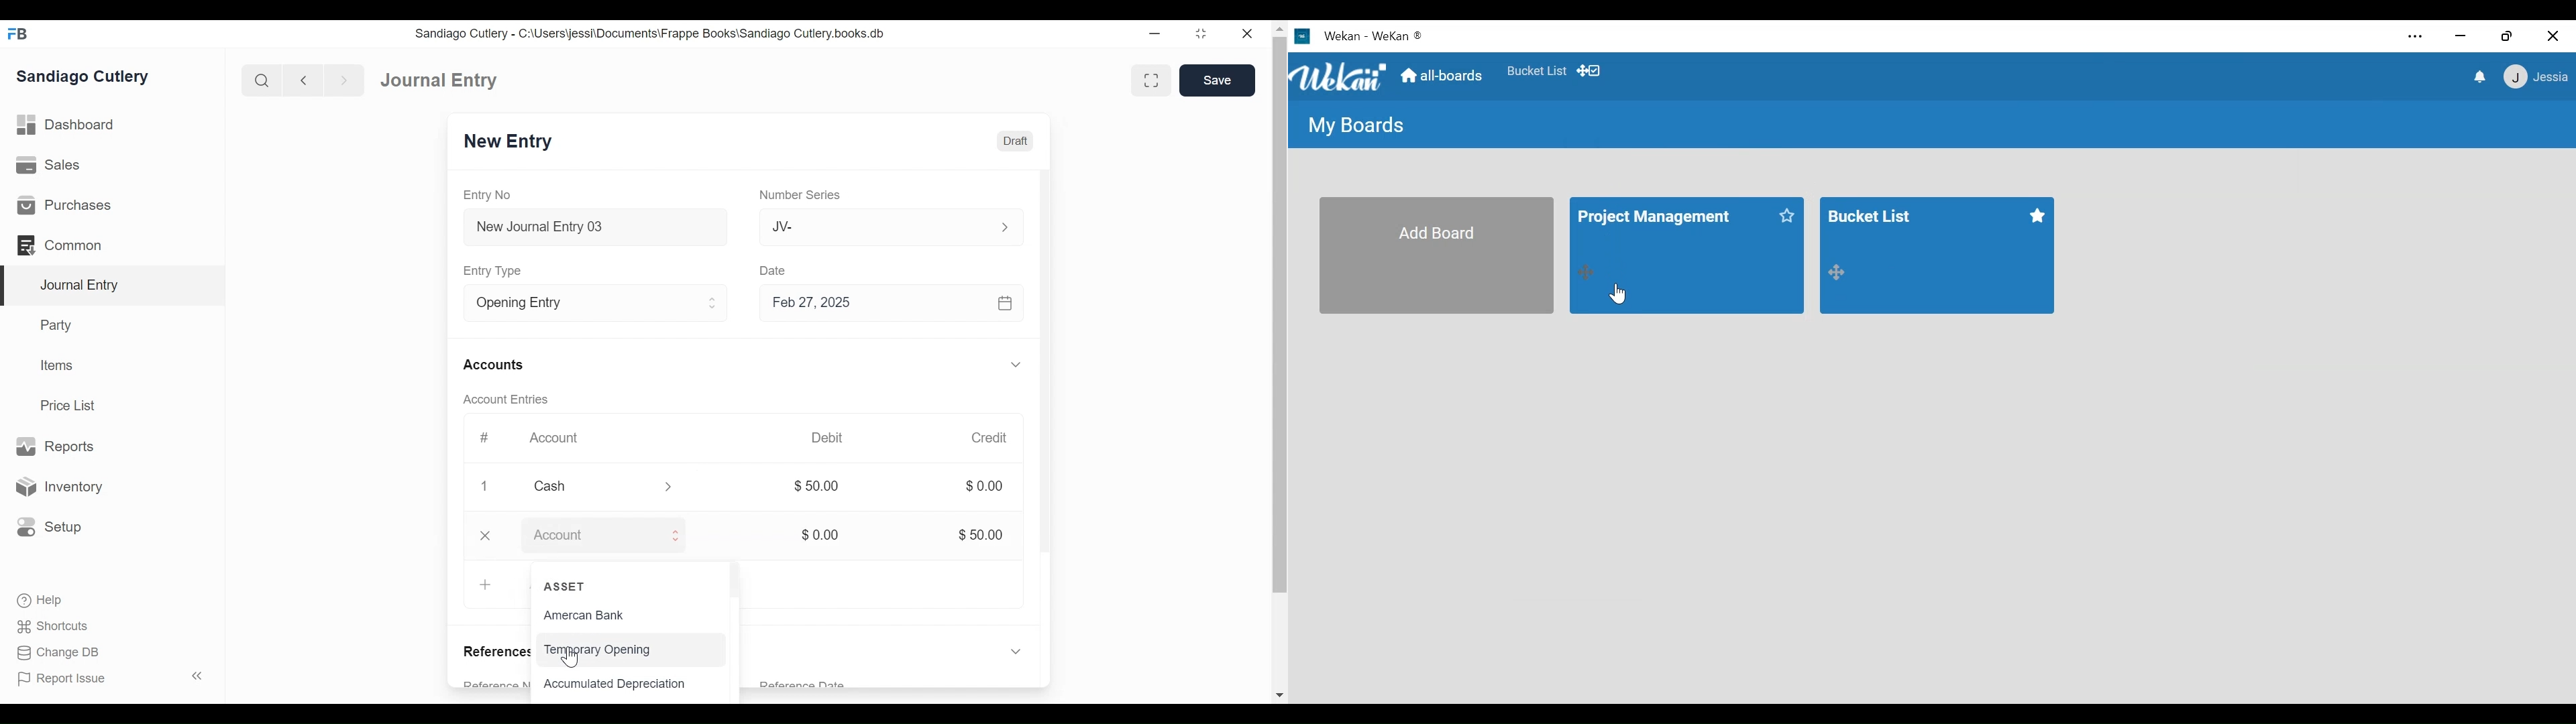 The width and height of the screenshot is (2576, 728). What do you see at coordinates (594, 227) in the screenshot?
I see `New Journal Entry 03` at bounding box center [594, 227].